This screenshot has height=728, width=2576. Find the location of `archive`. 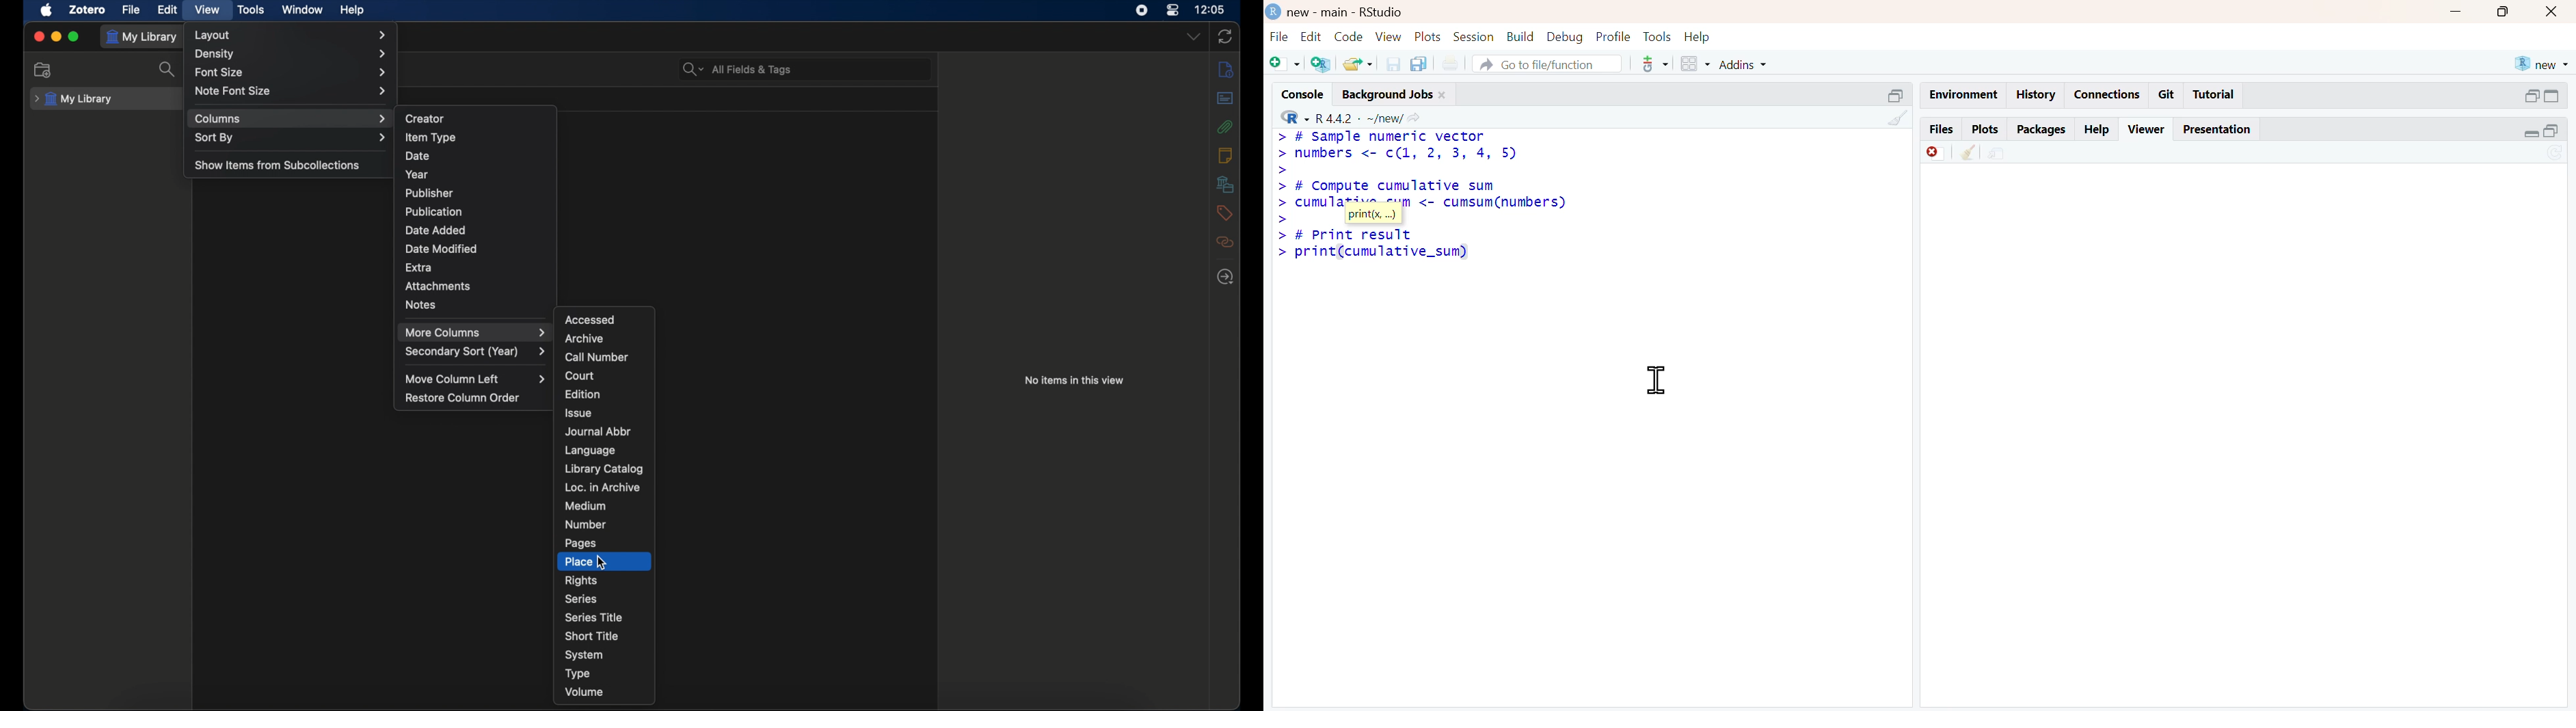

archive is located at coordinates (584, 338).